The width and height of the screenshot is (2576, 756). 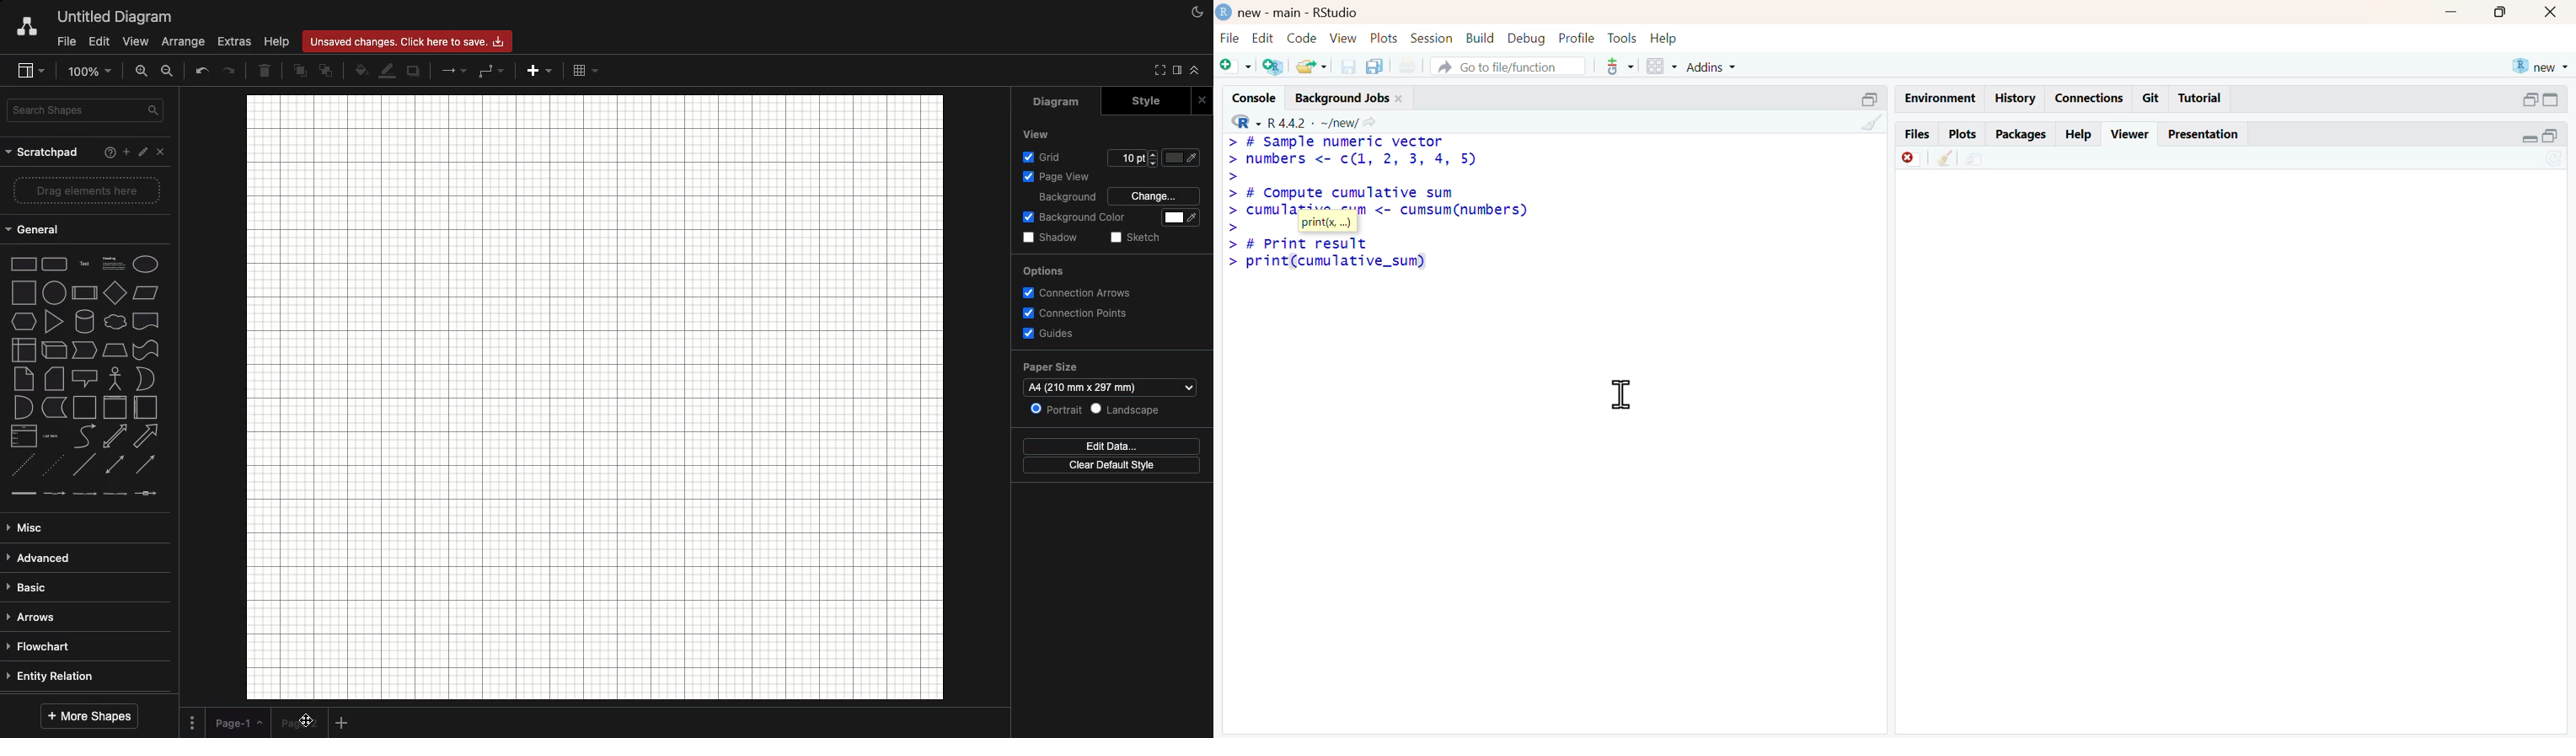 What do you see at coordinates (490, 69) in the screenshot?
I see `Waypoints` at bounding box center [490, 69].